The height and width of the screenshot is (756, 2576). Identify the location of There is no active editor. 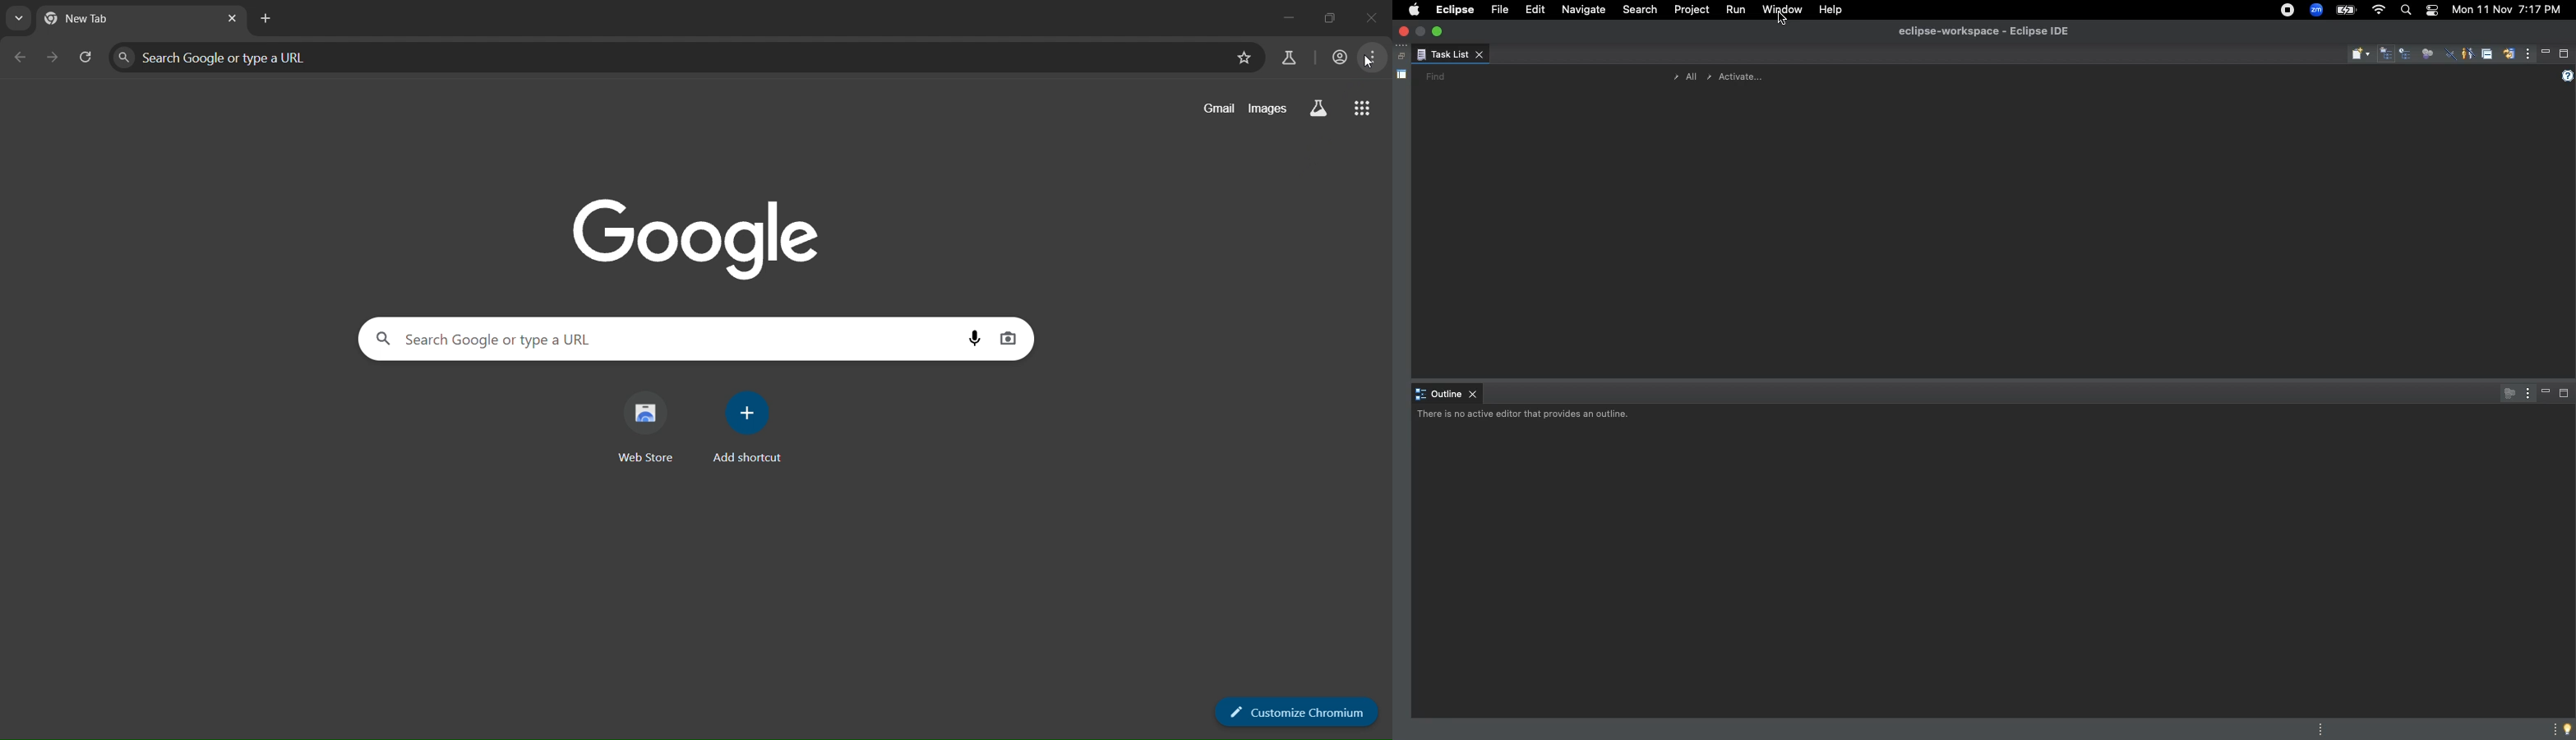
(1526, 417).